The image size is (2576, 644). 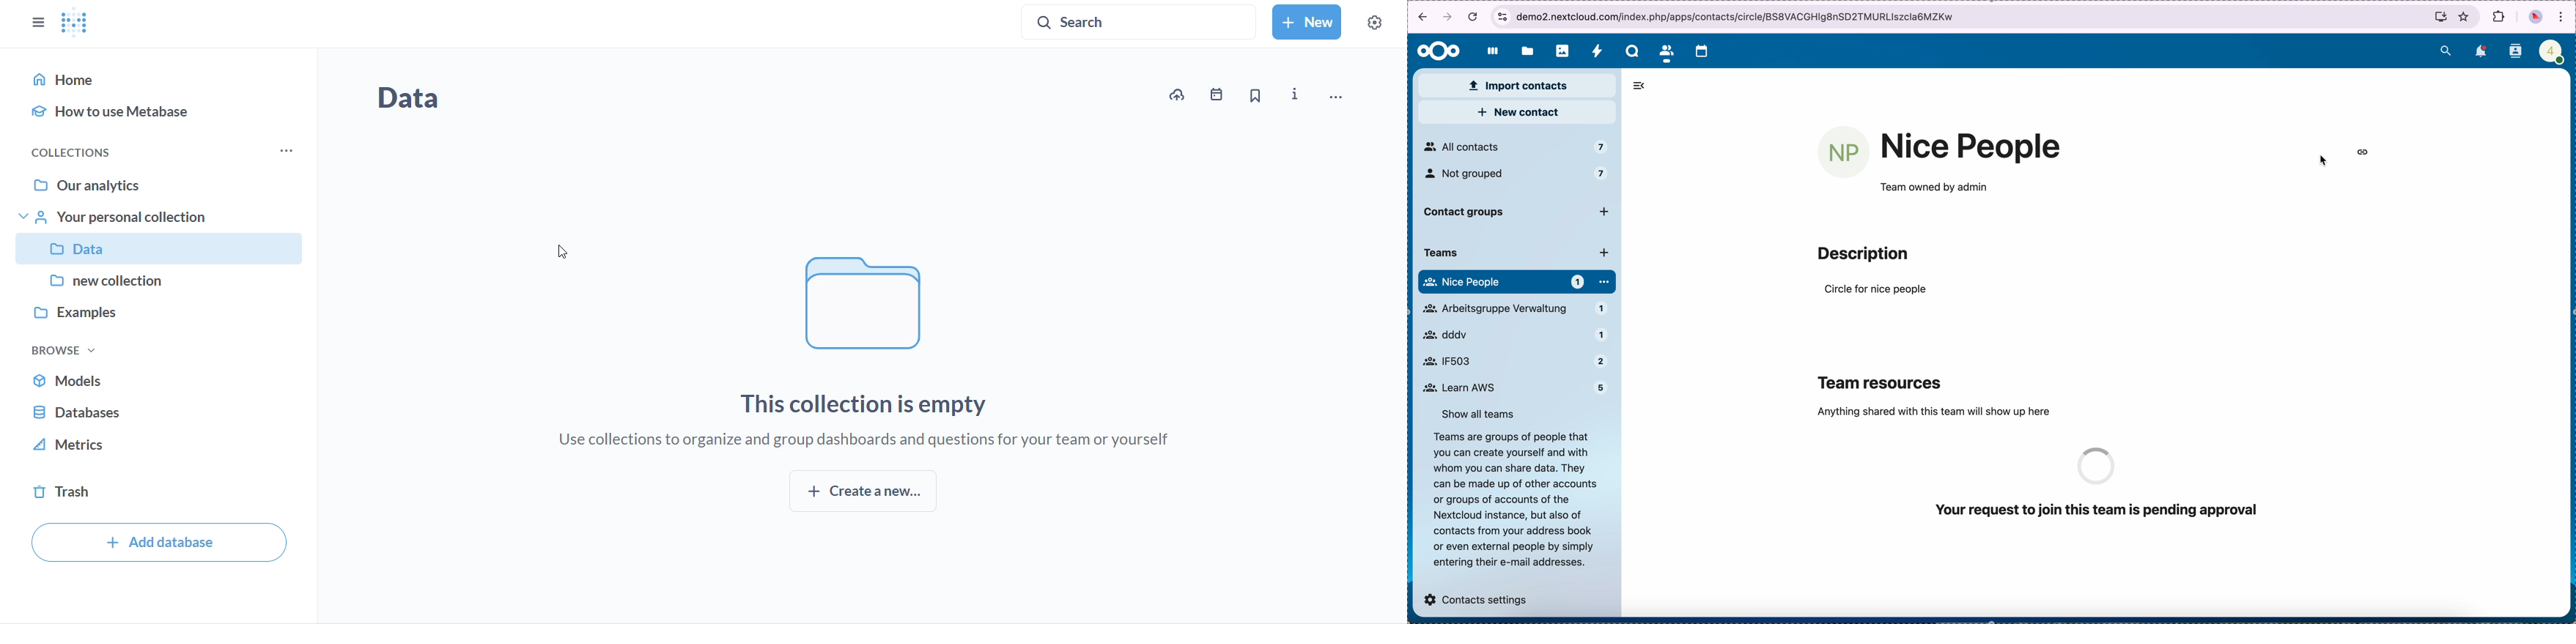 I want to click on cursor, so click(x=2325, y=160).